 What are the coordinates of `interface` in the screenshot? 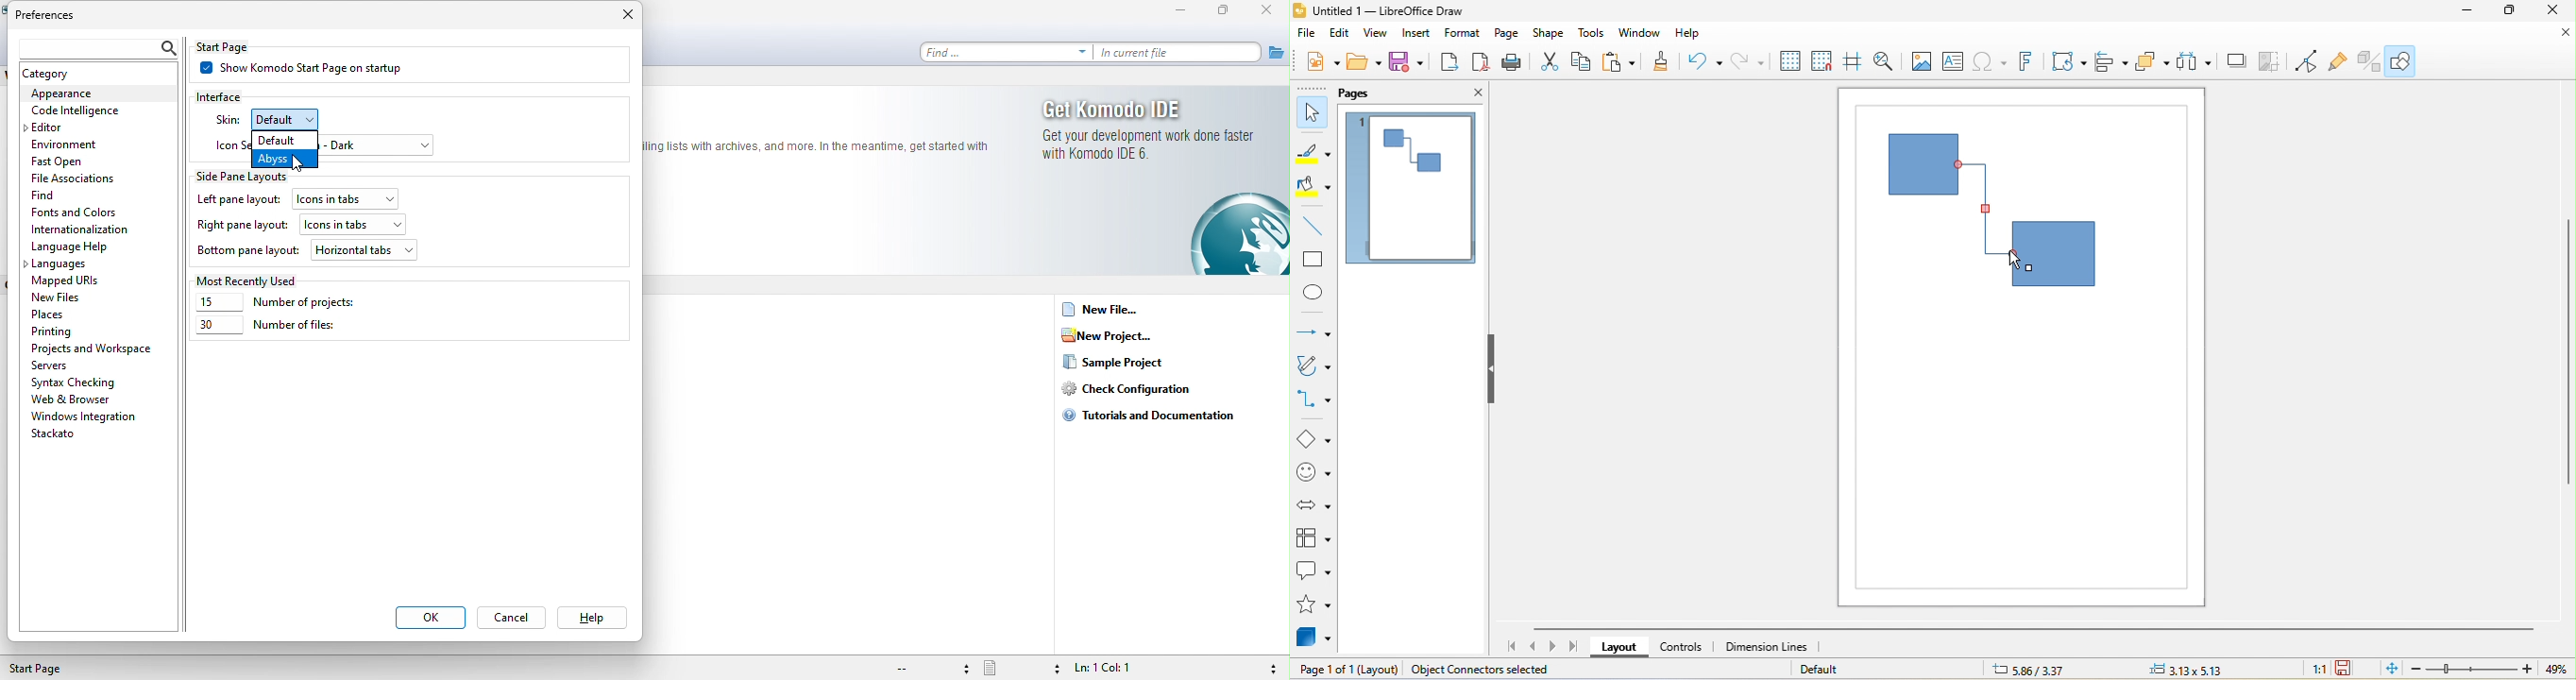 It's located at (231, 95).